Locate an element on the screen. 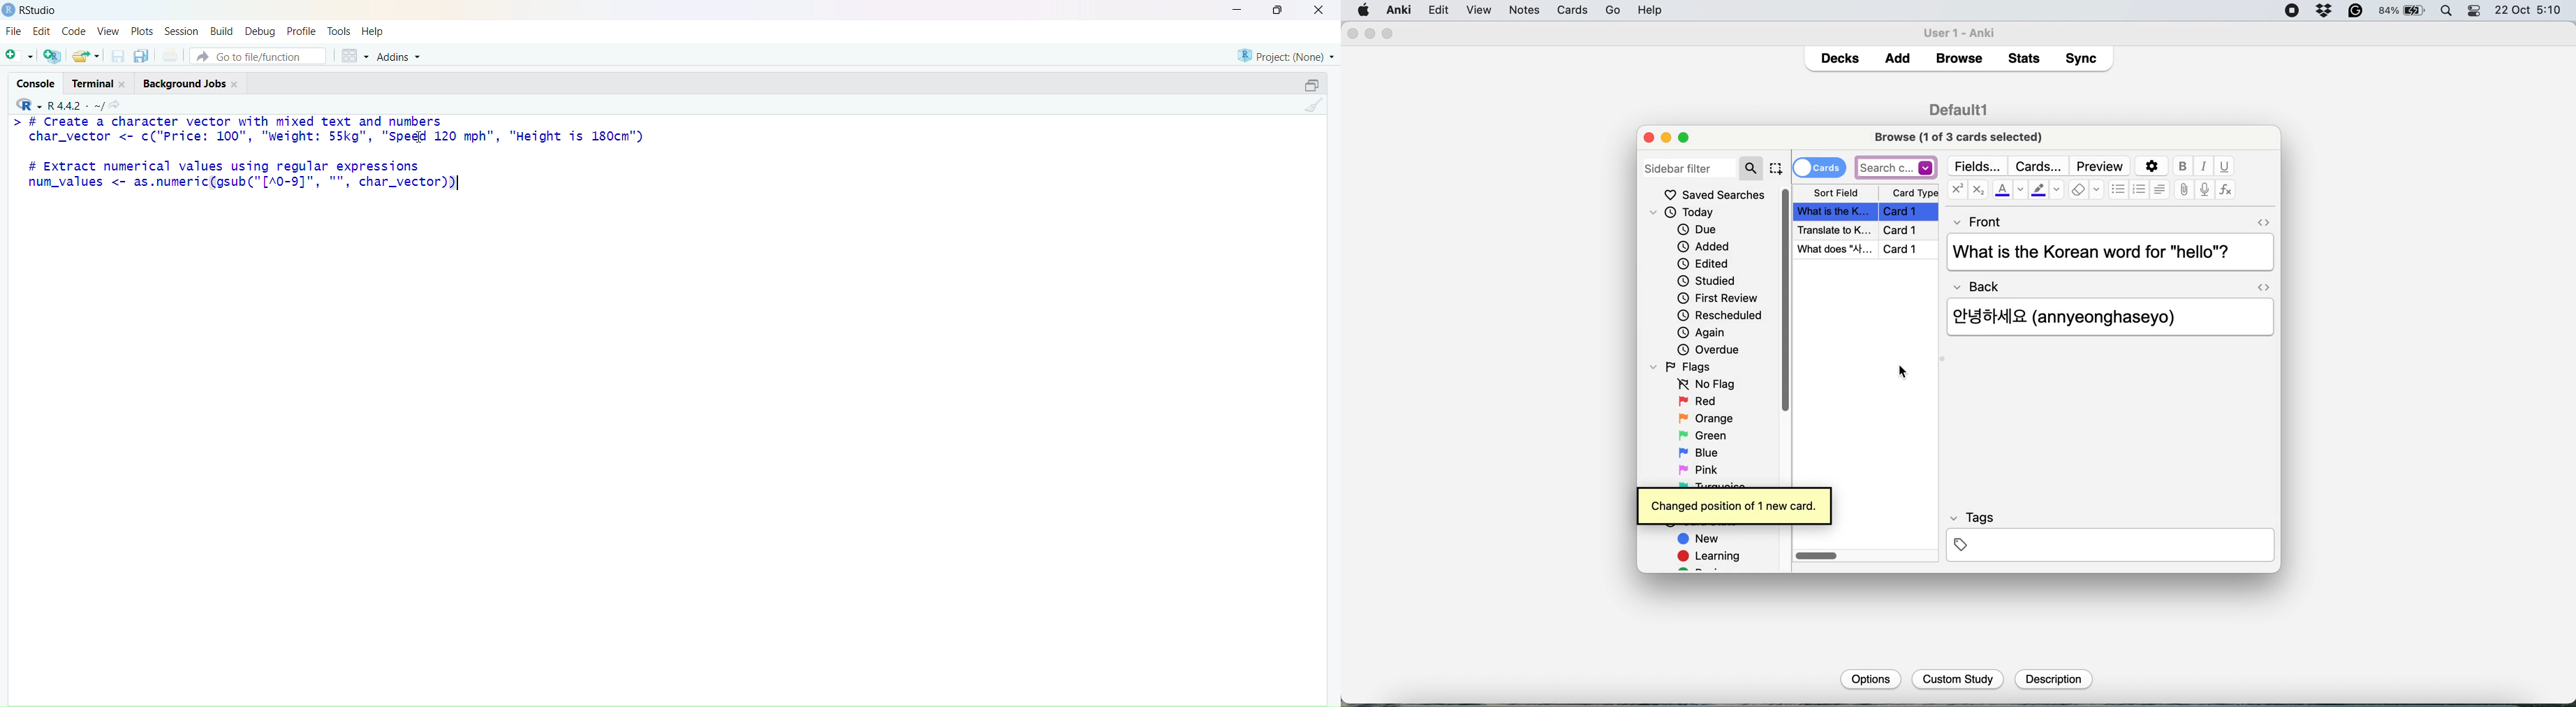 The image size is (2576, 728). Save  is located at coordinates (119, 56).